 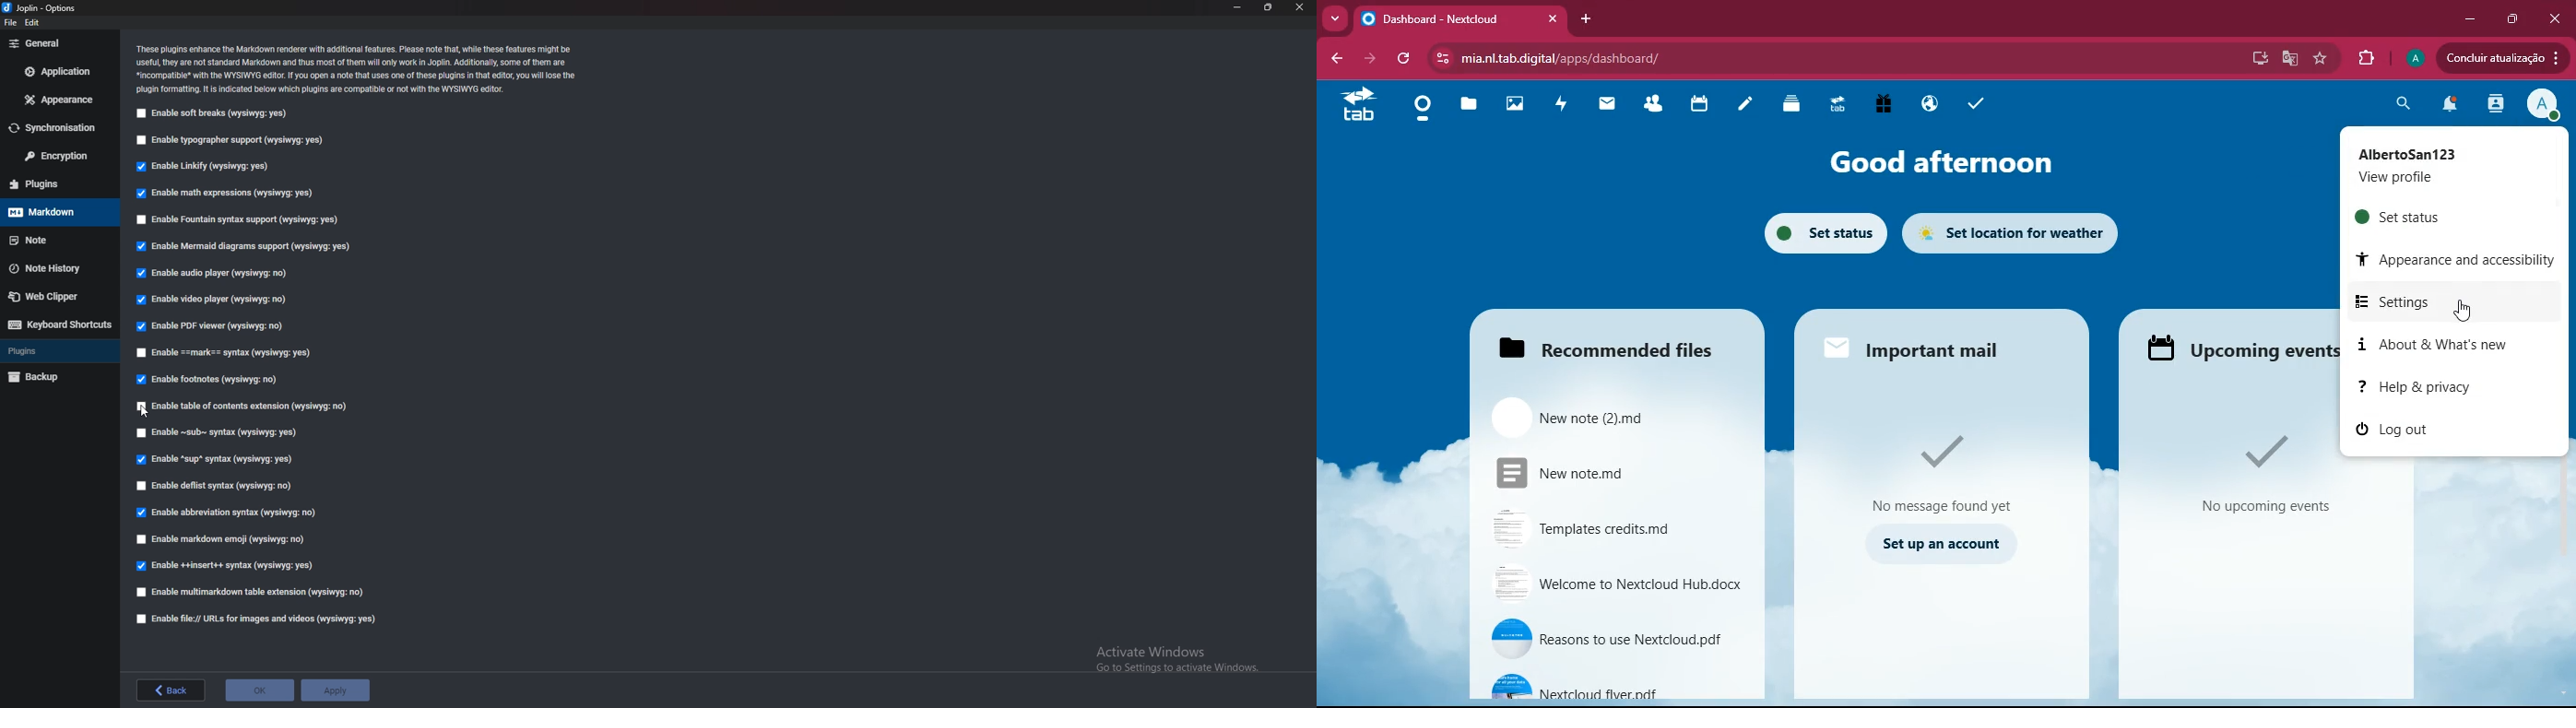 I want to click on Enable multi markdown table, so click(x=254, y=592).